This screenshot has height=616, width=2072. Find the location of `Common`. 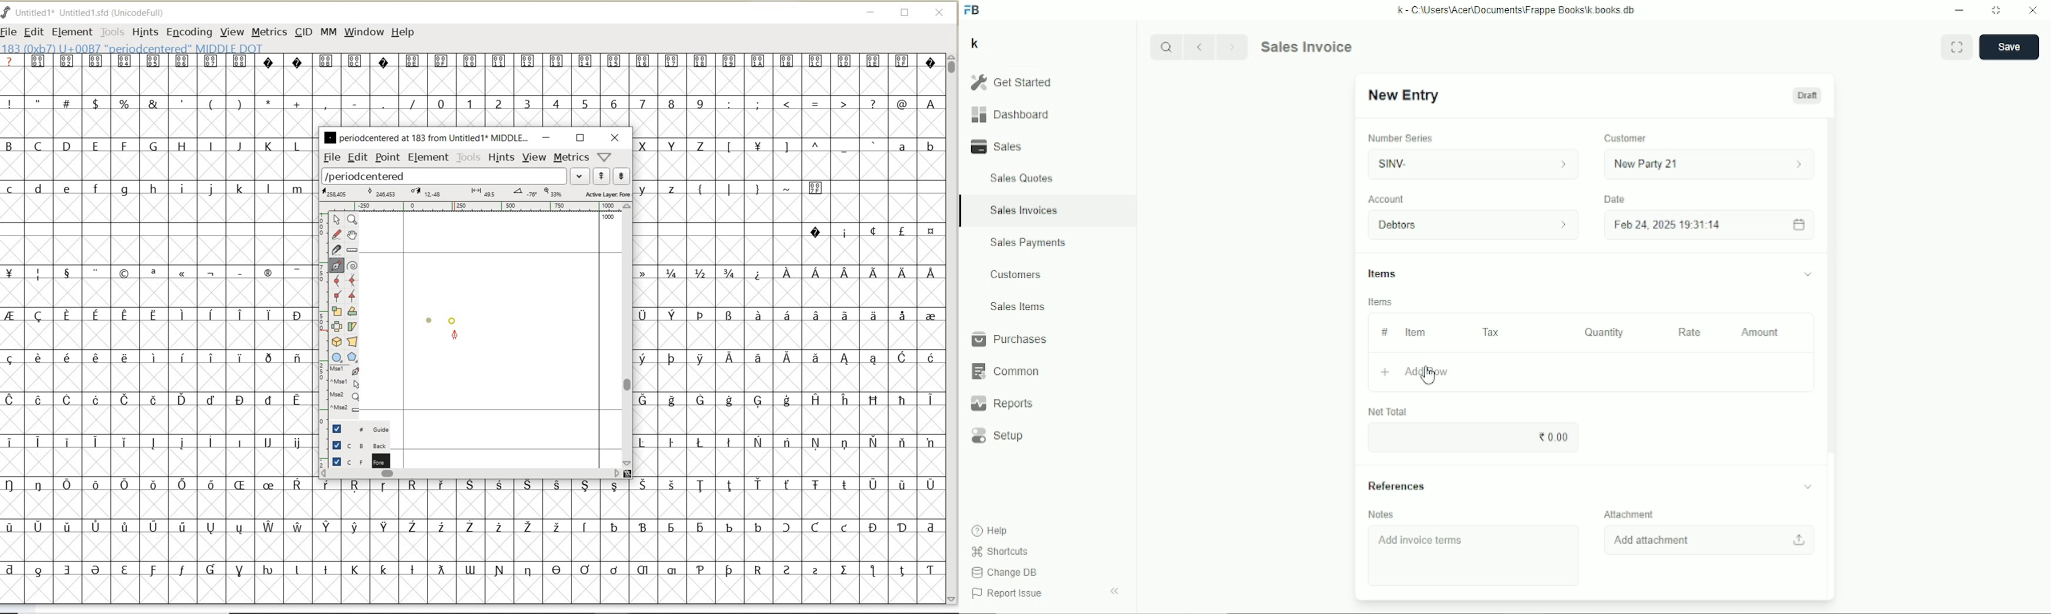

Common is located at coordinates (1003, 371).